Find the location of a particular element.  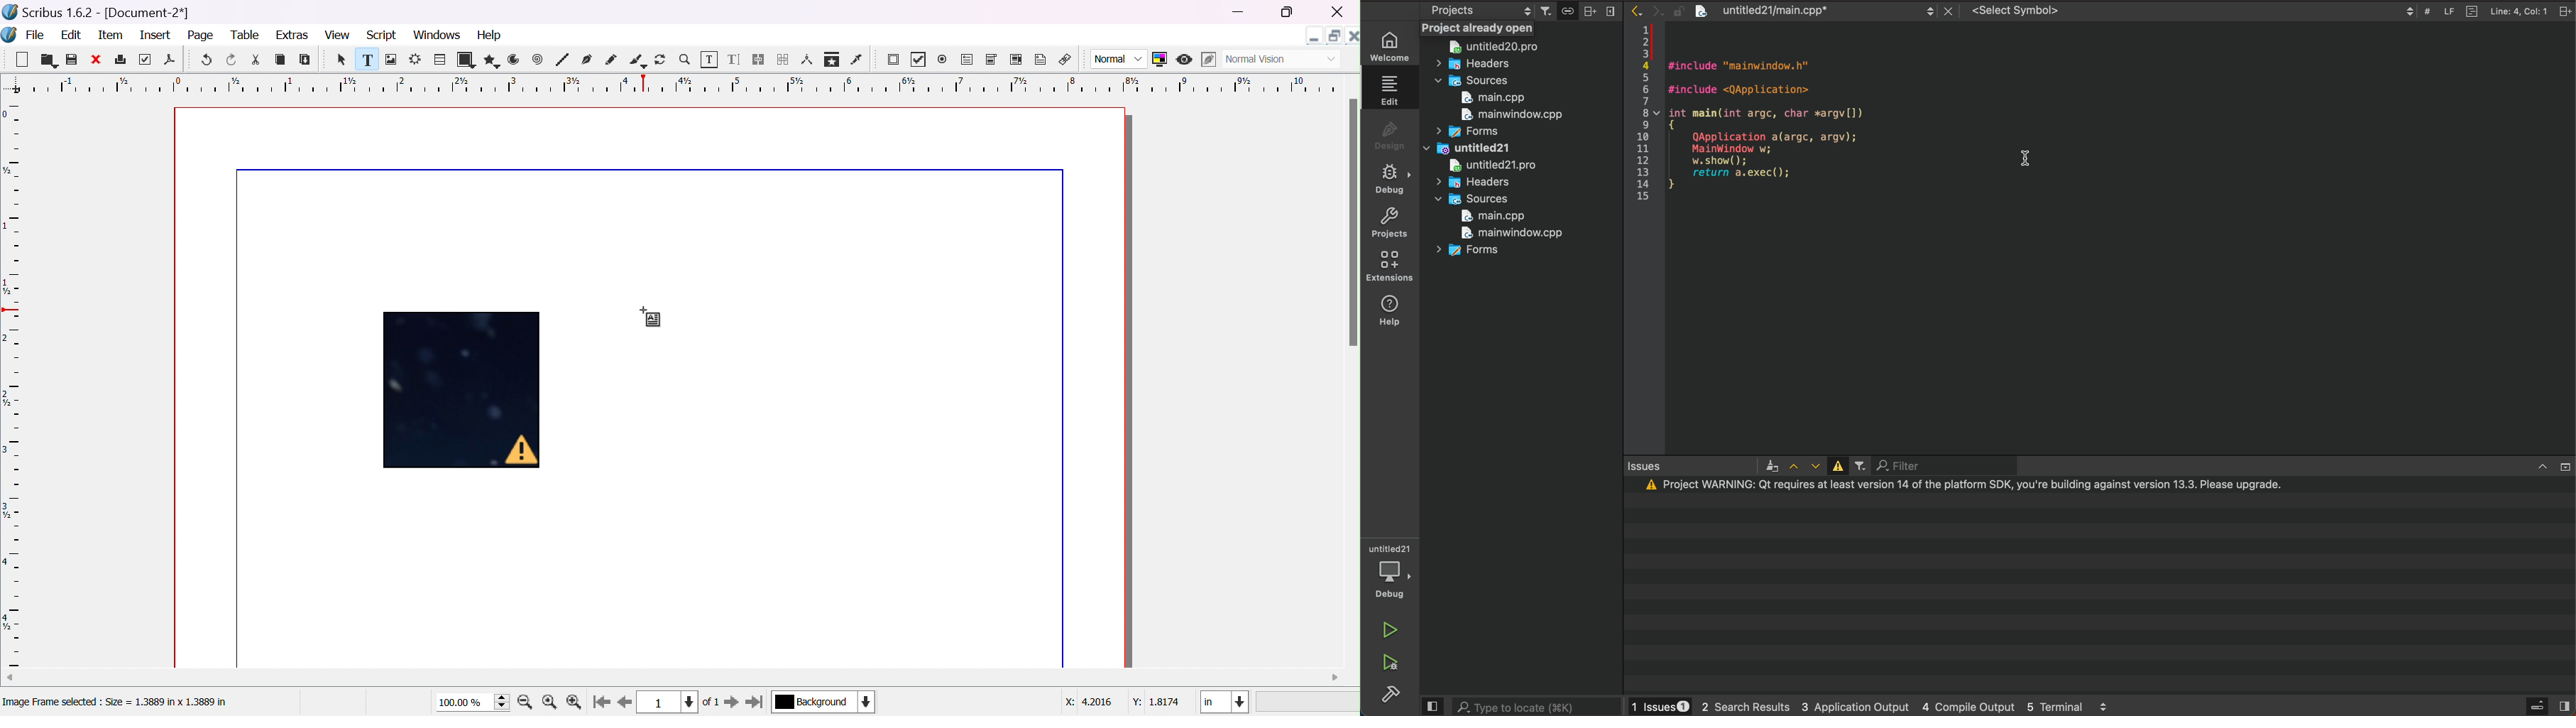

scroll left is located at coordinates (9, 676).